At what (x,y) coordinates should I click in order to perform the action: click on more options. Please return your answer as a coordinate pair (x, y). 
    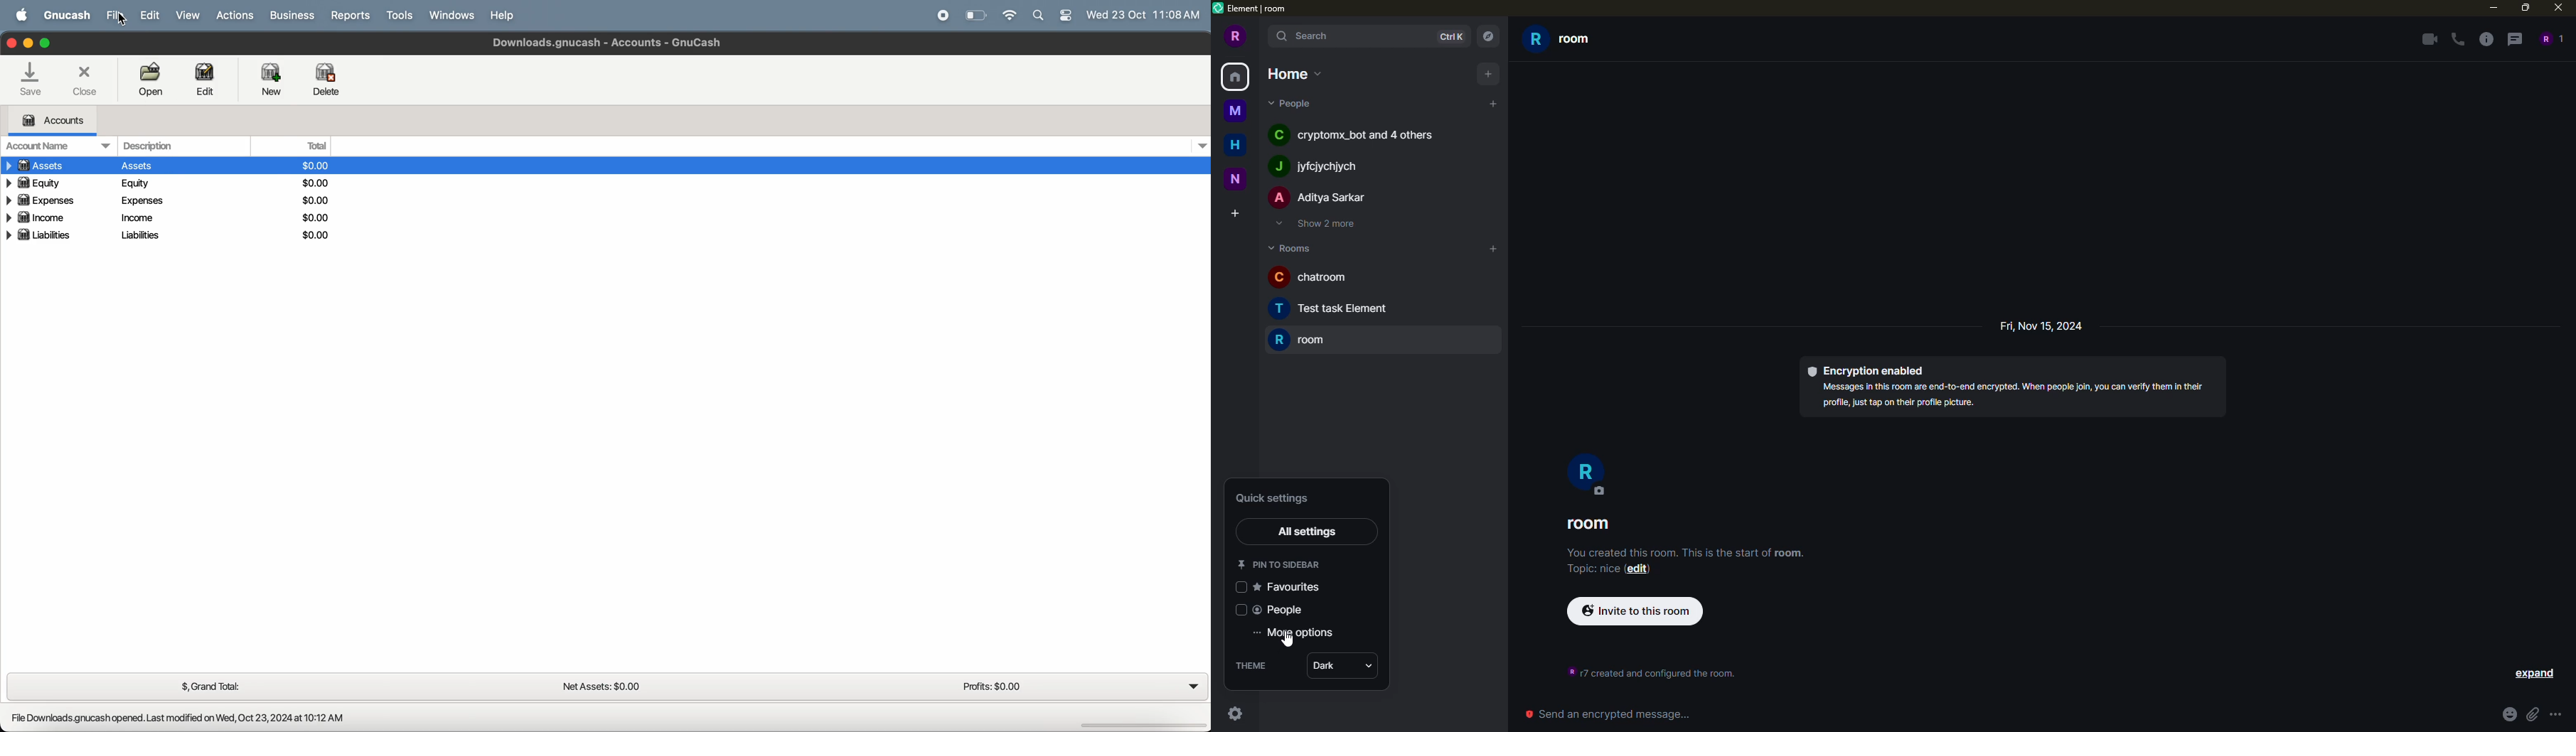
    Looking at the image, I should click on (1301, 633).